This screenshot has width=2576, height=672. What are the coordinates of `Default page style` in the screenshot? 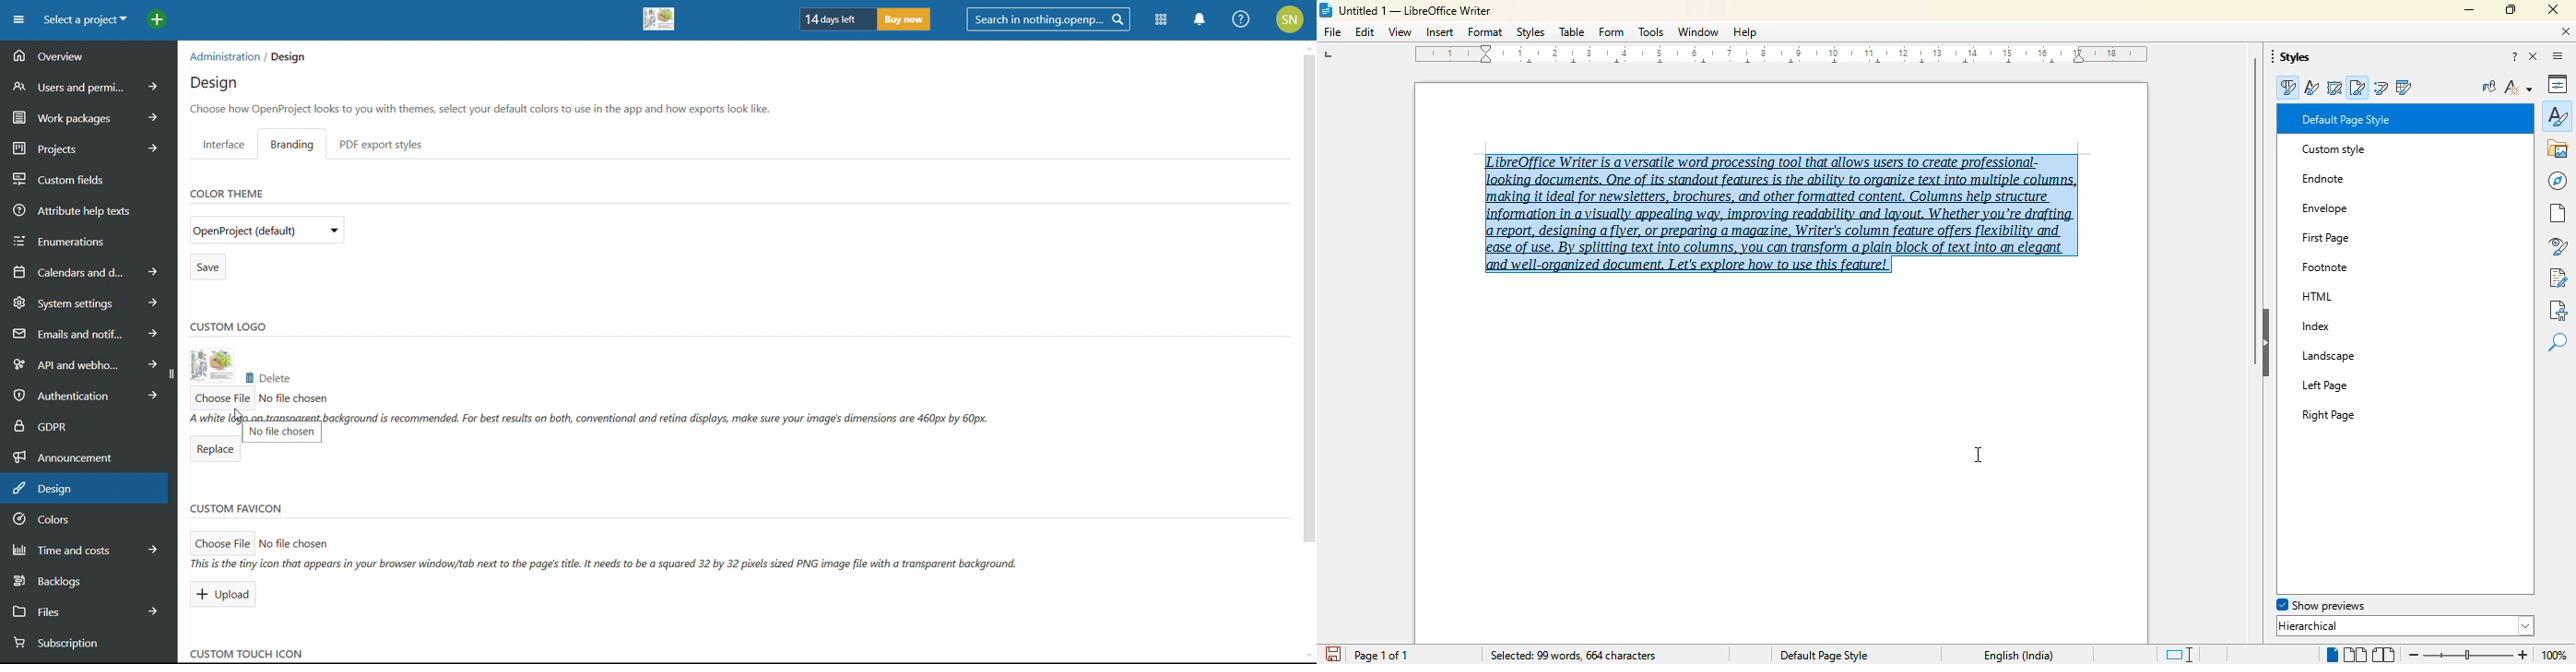 It's located at (1824, 655).